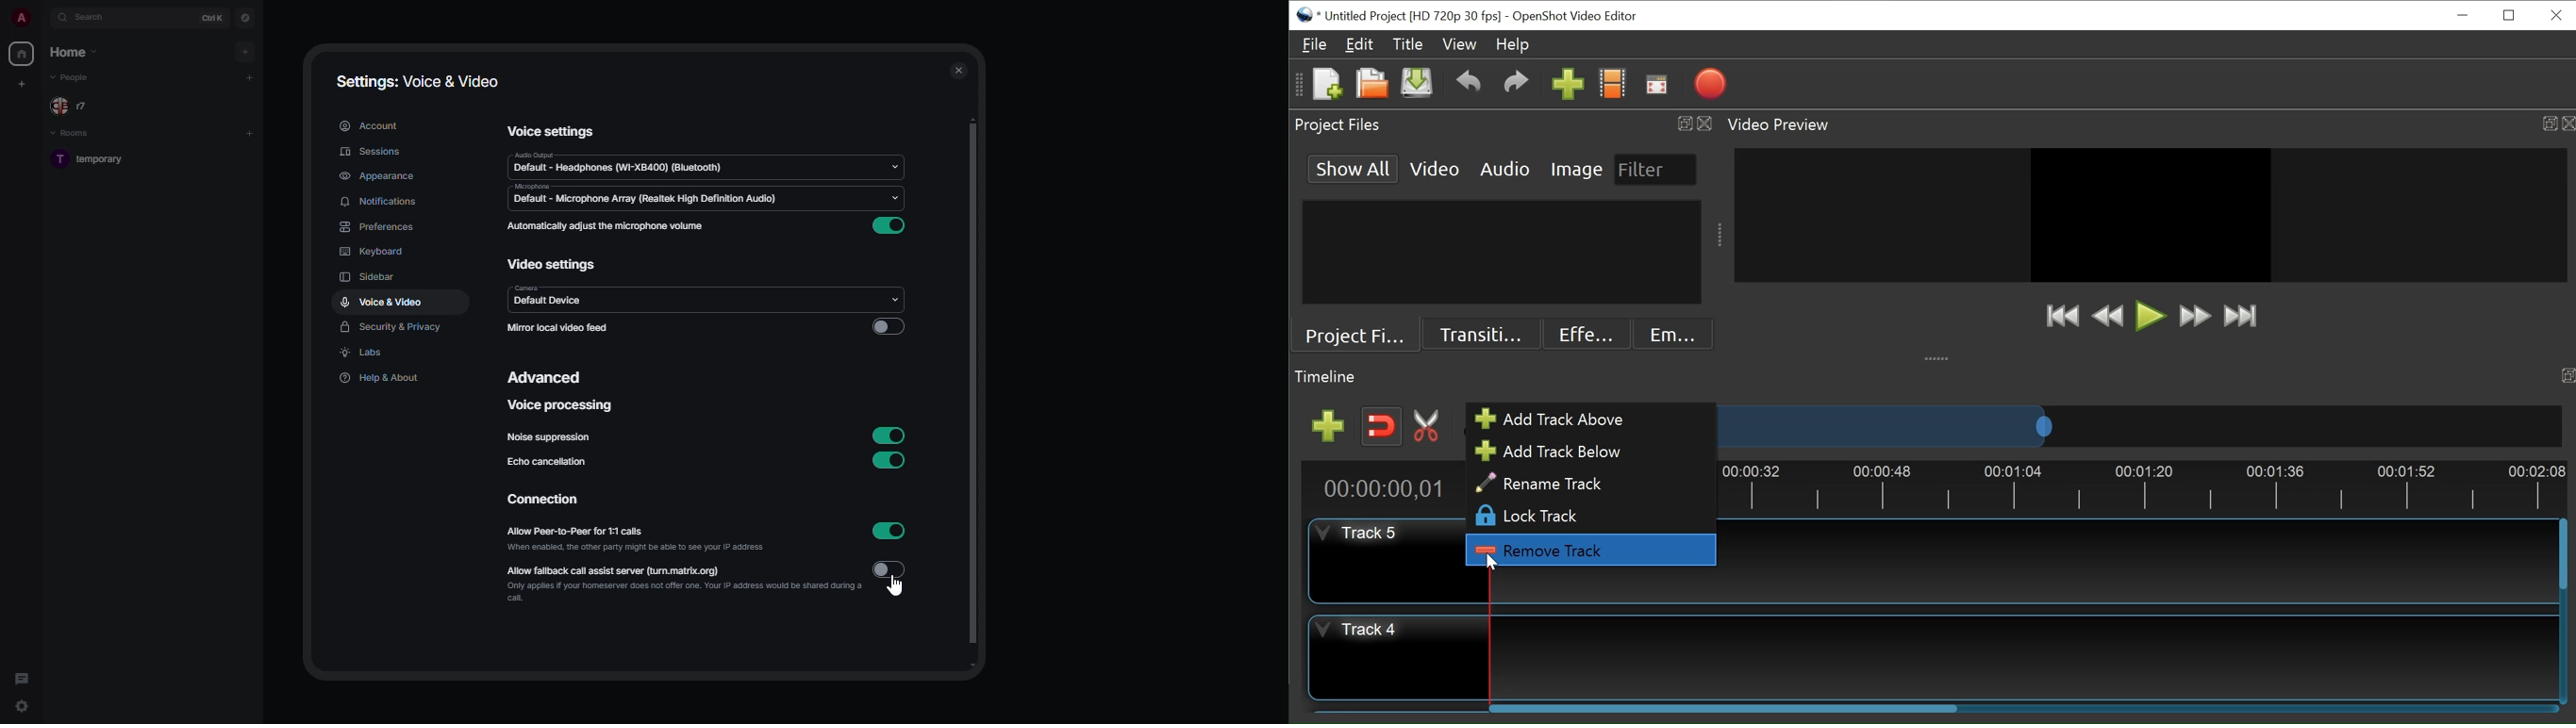 The height and width of the screenshot is (728, 2576). What do you see at coordinates (248, 52) in the screenshot?
I see `add` at bounding box center [248, 52].